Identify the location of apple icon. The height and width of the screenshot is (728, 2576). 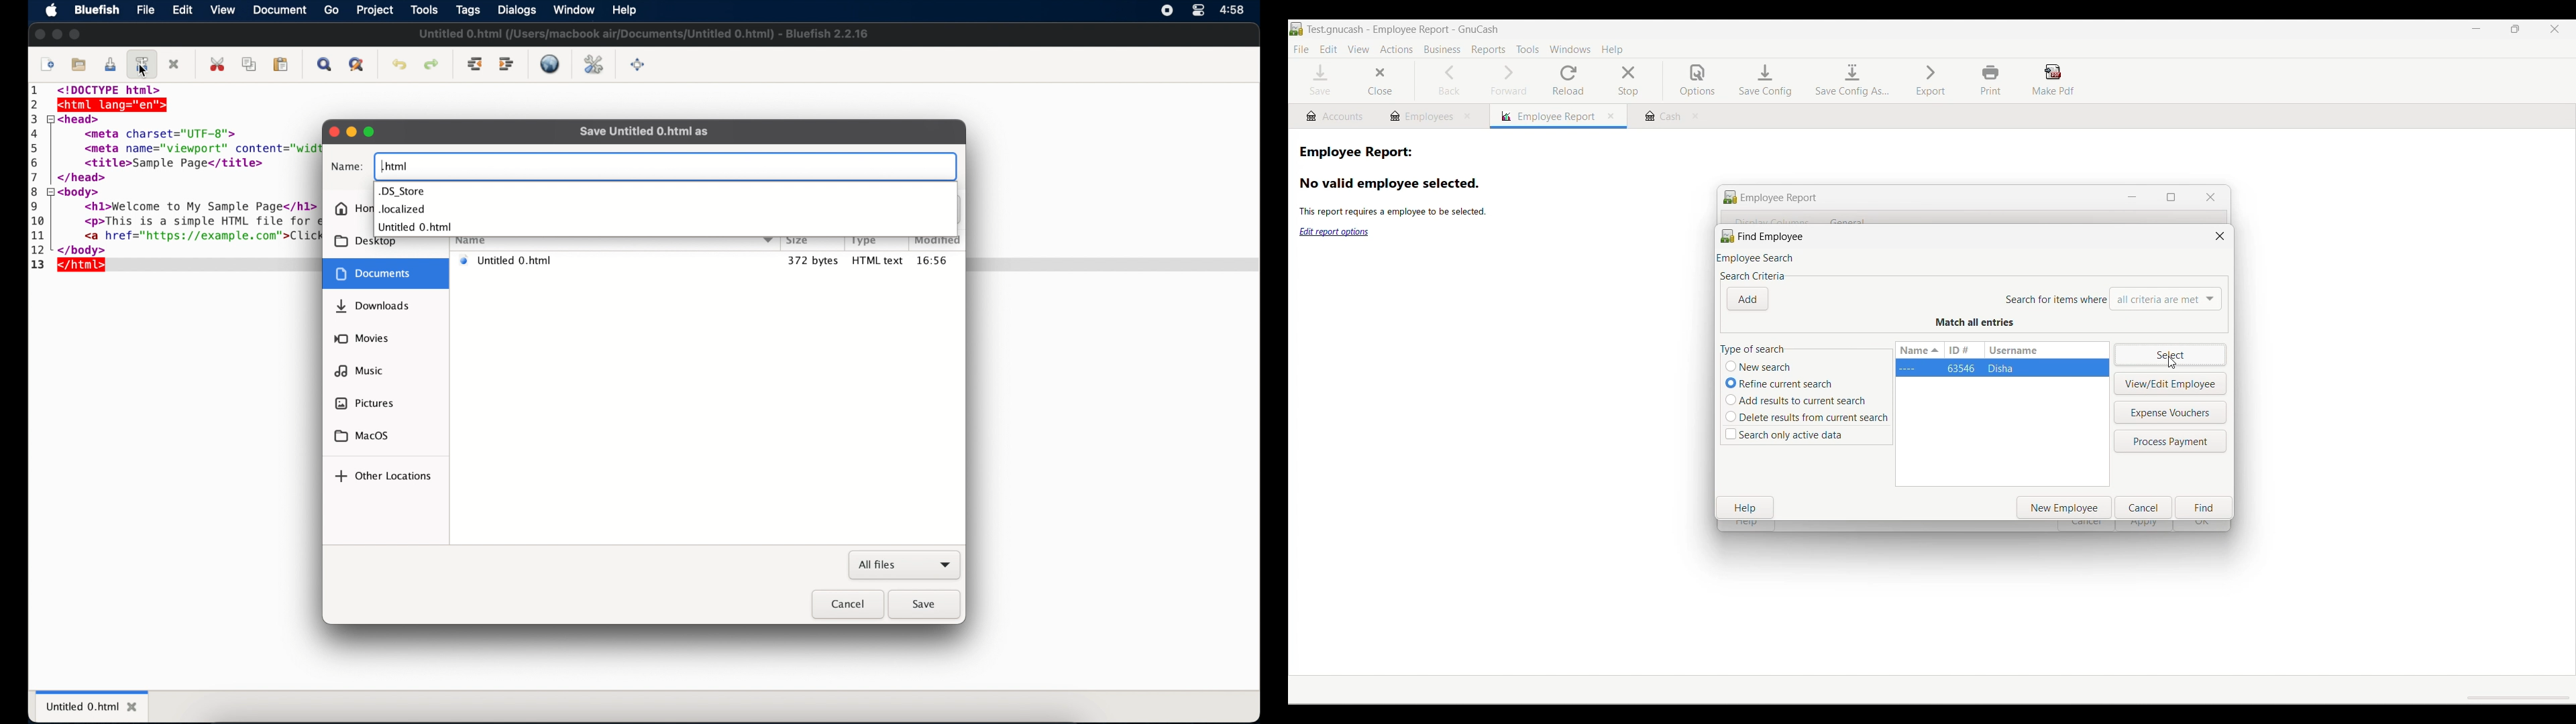
(51, 11).